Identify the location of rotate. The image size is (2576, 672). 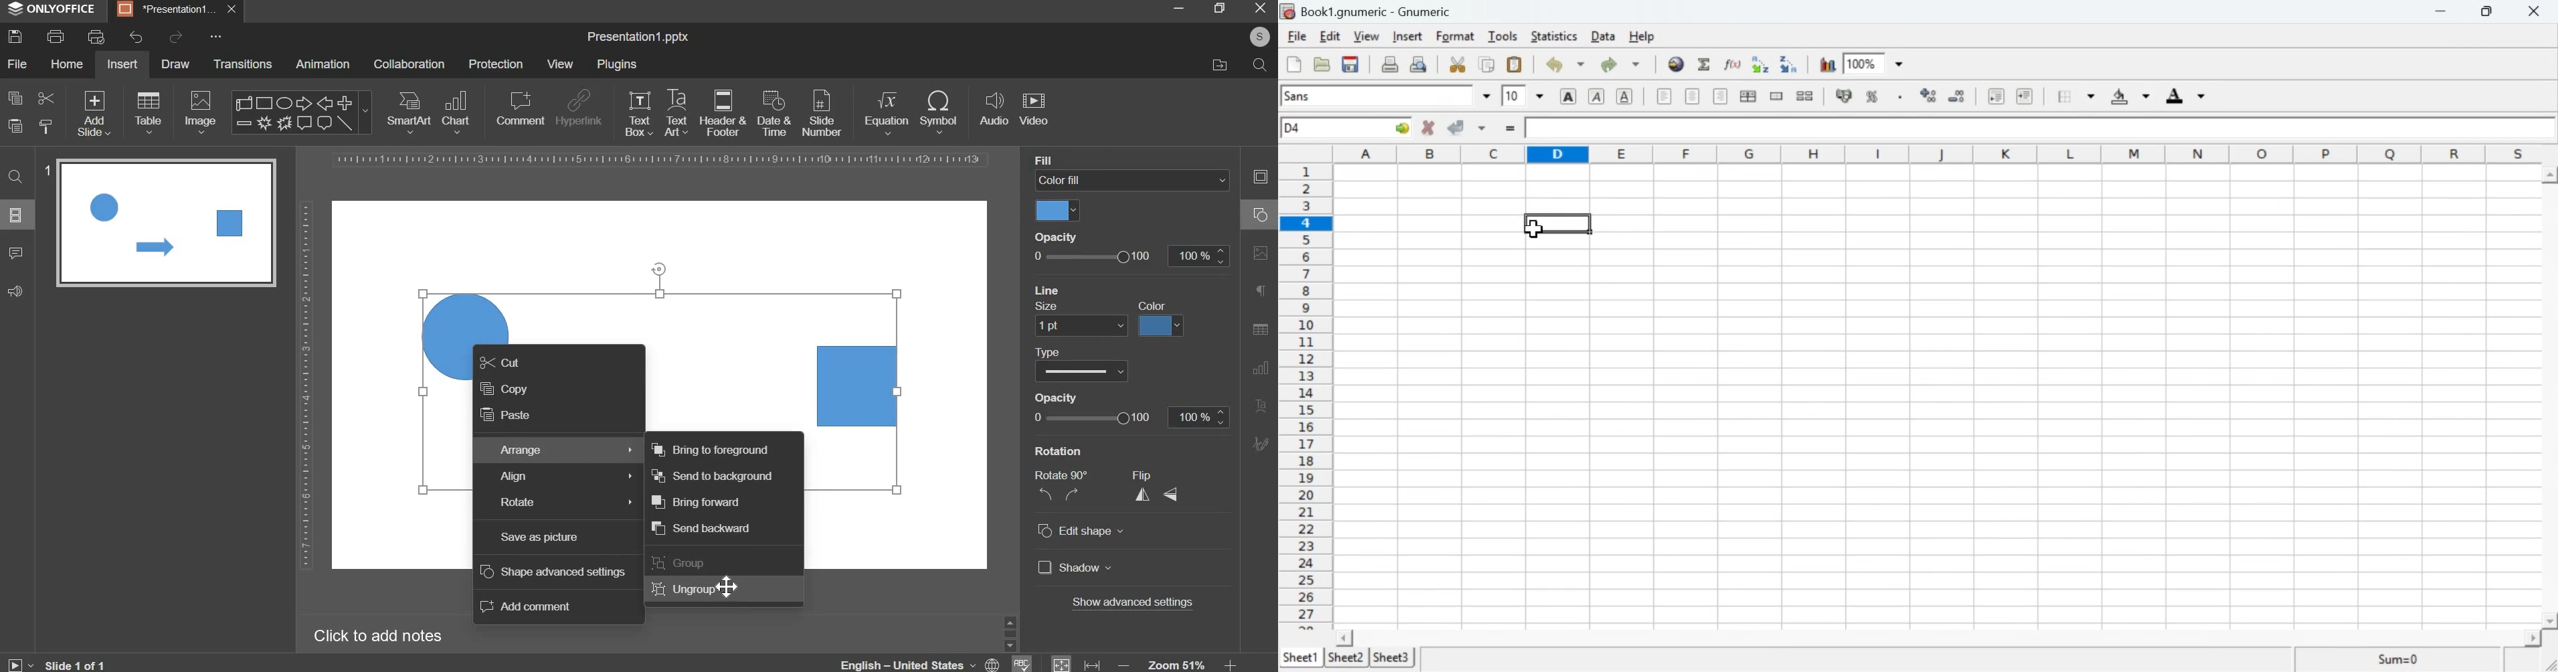
(661, 268).